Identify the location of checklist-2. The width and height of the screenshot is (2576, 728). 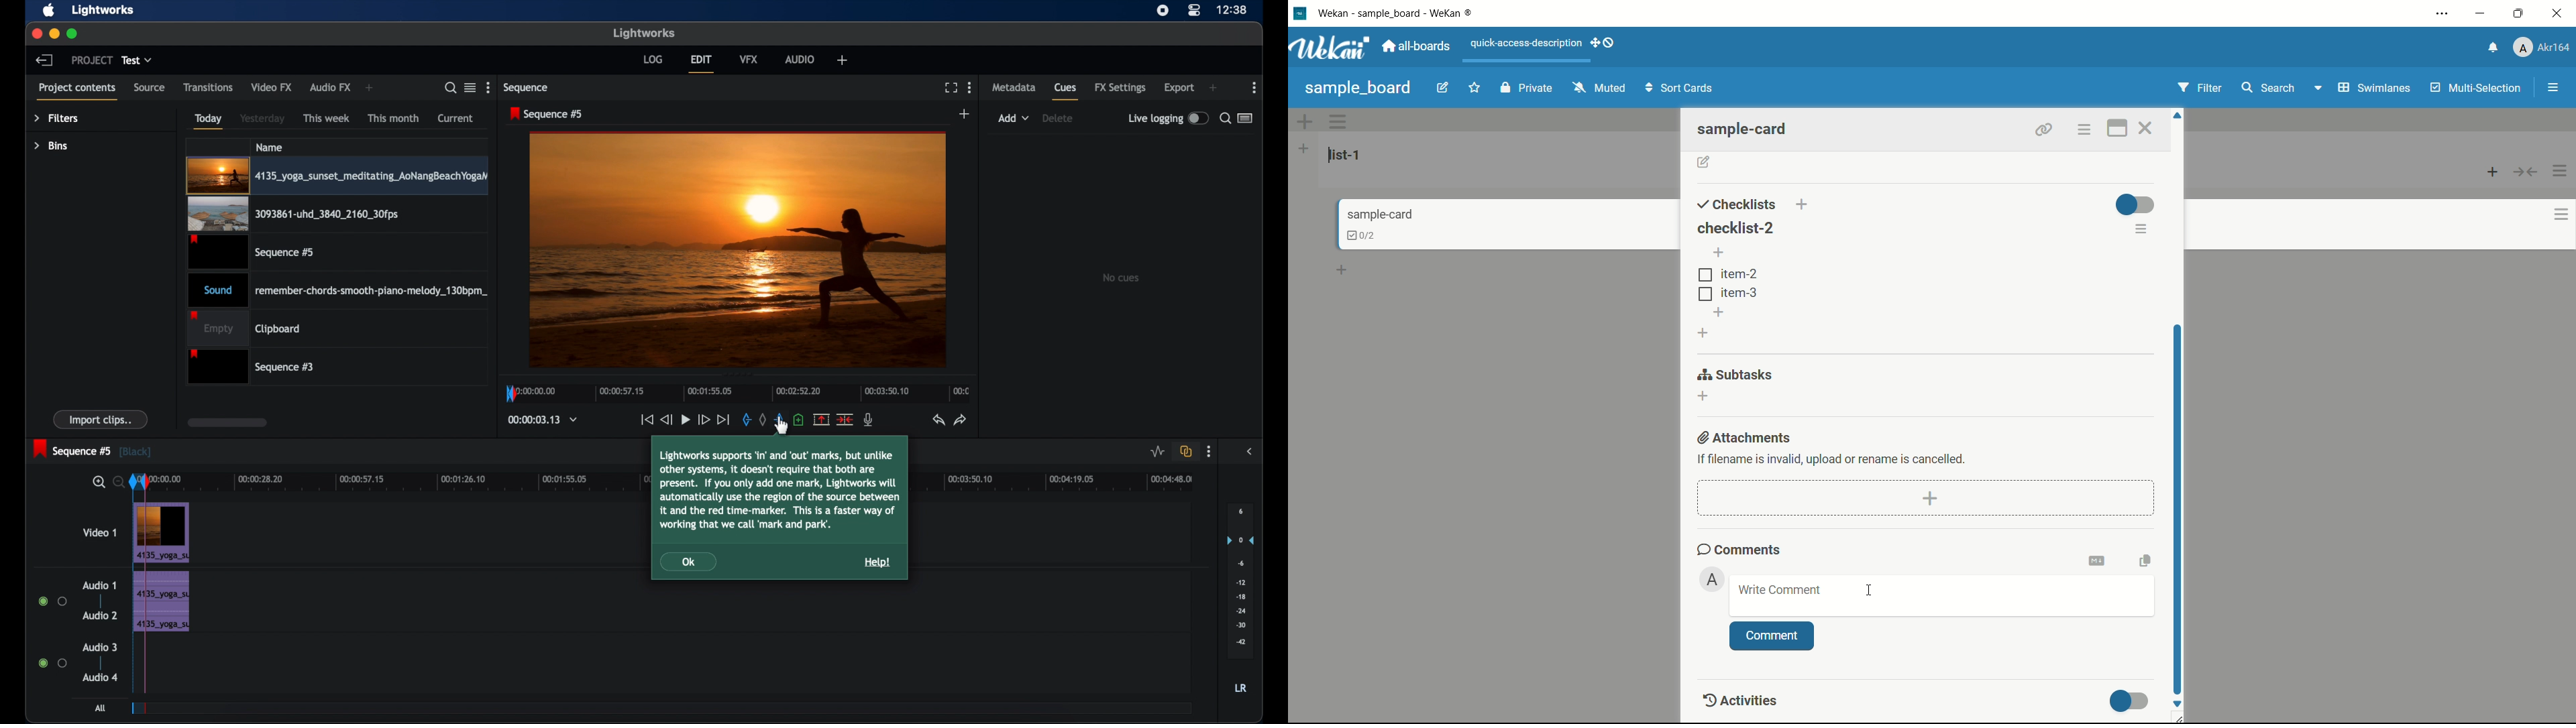
(1734, 227).